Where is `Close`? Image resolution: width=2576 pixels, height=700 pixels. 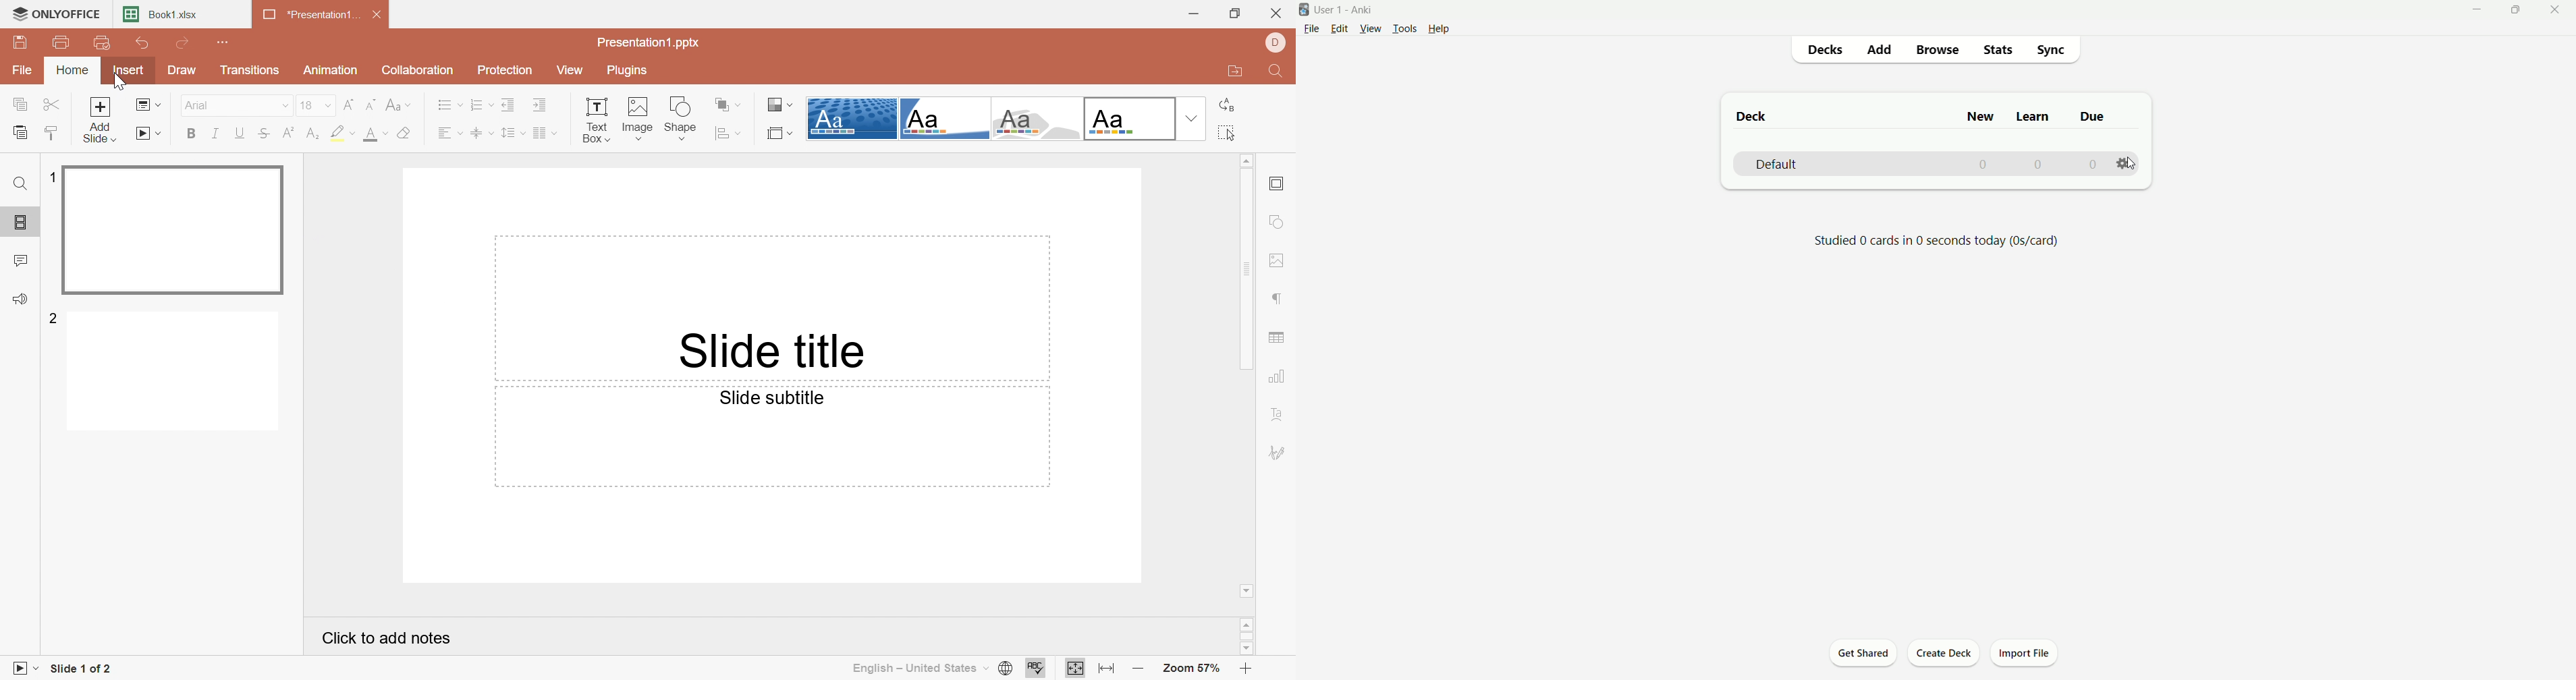
Close is located at coordinates (1279, 15).